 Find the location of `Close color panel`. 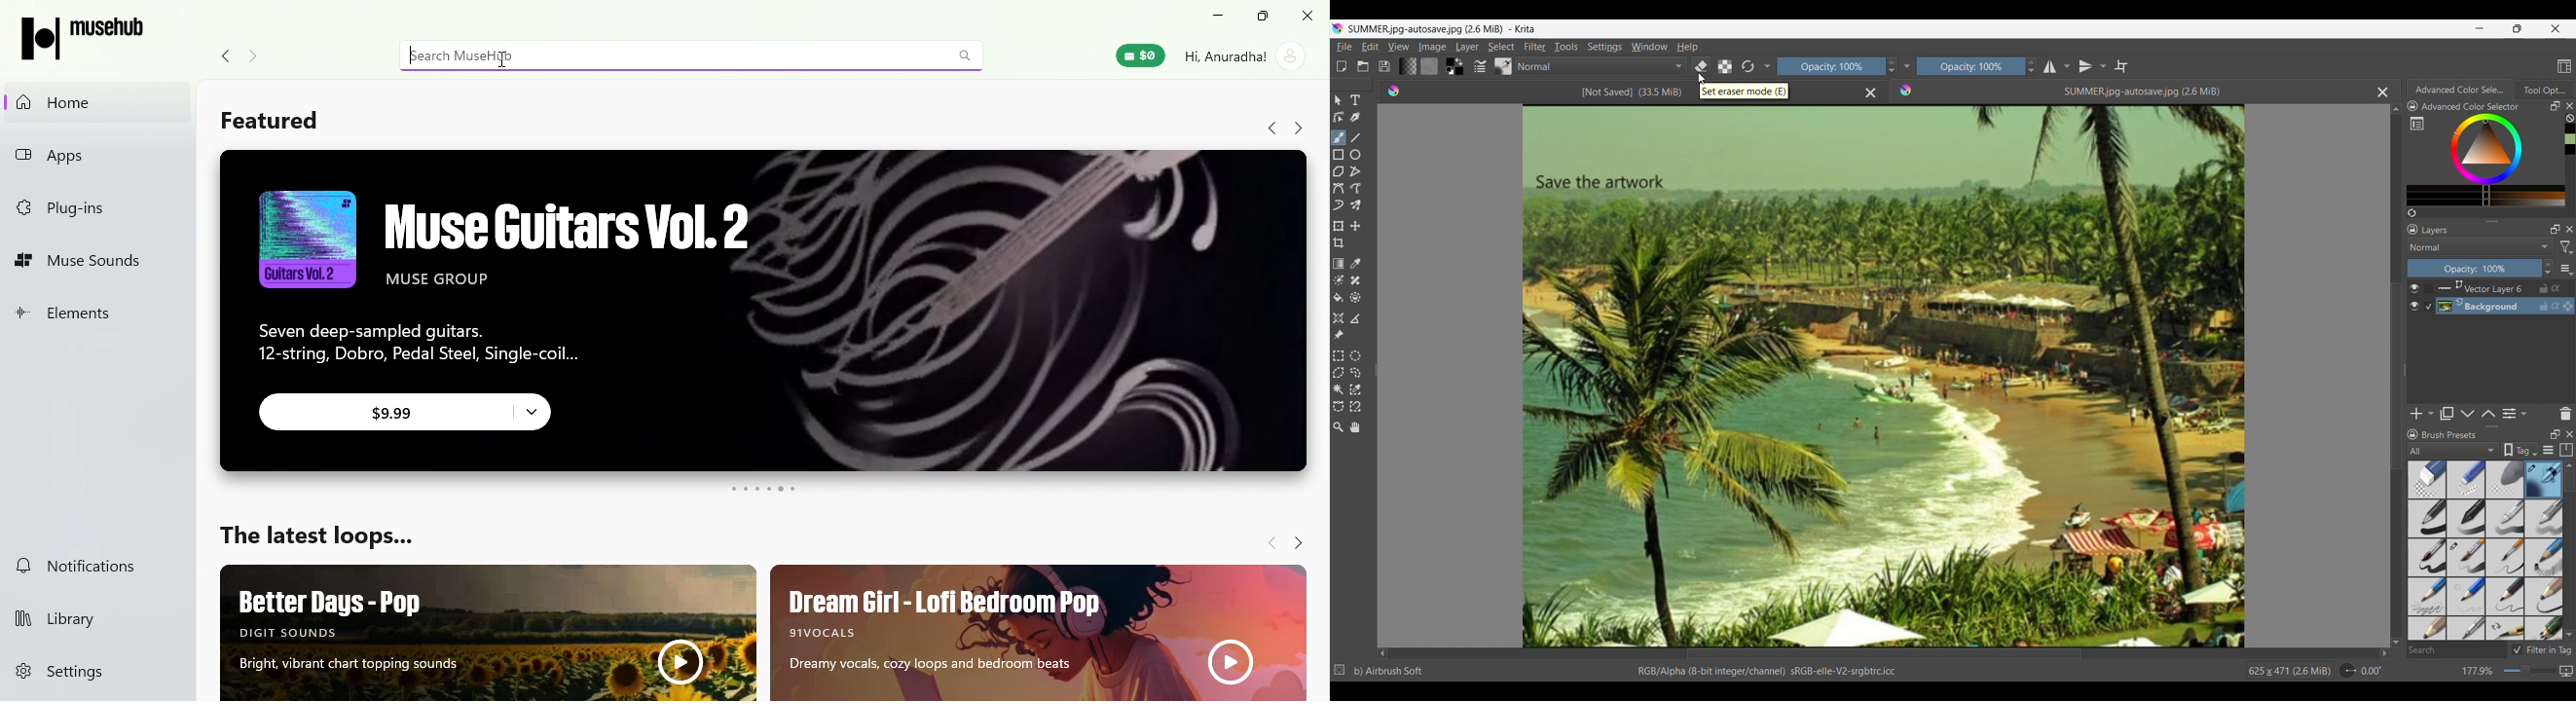

Close color panel is located at coordinates (2570, 106).